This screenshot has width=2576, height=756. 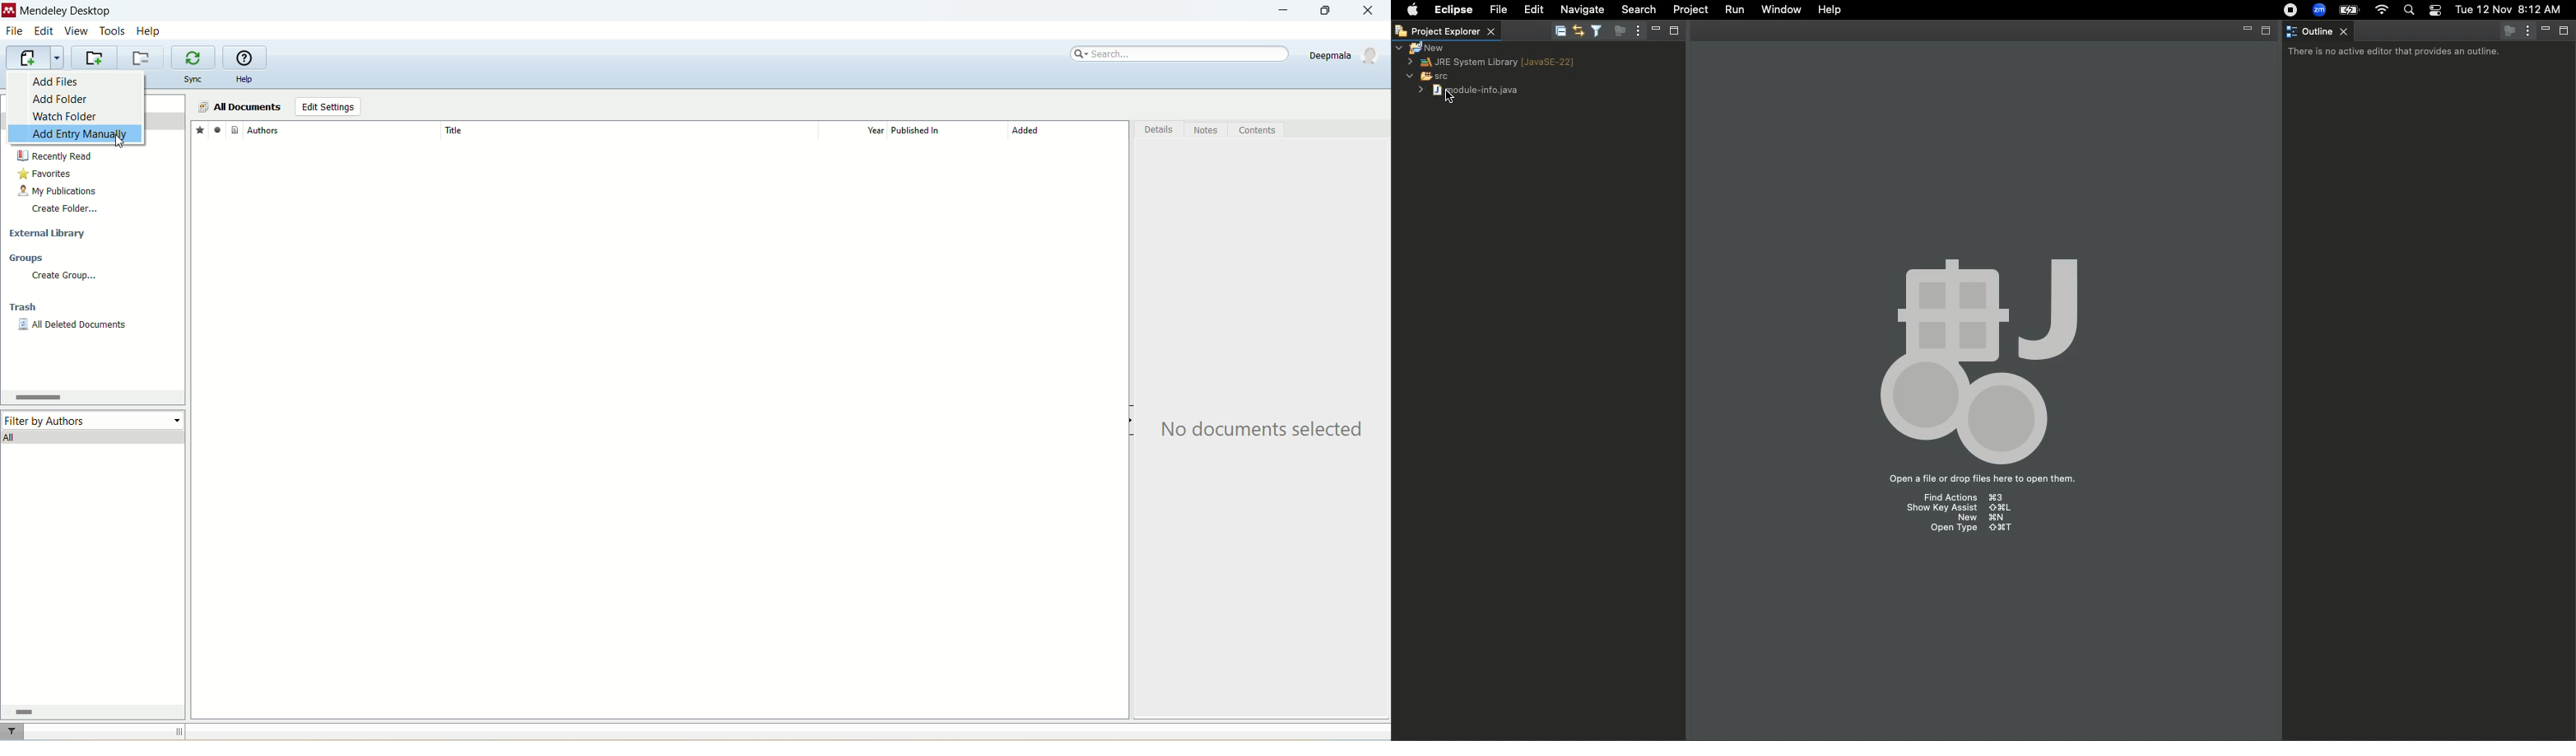 What do you see at coordinates (328, 107) in the screenshot?
I see `edit settings` at bounding box center [328, 107].